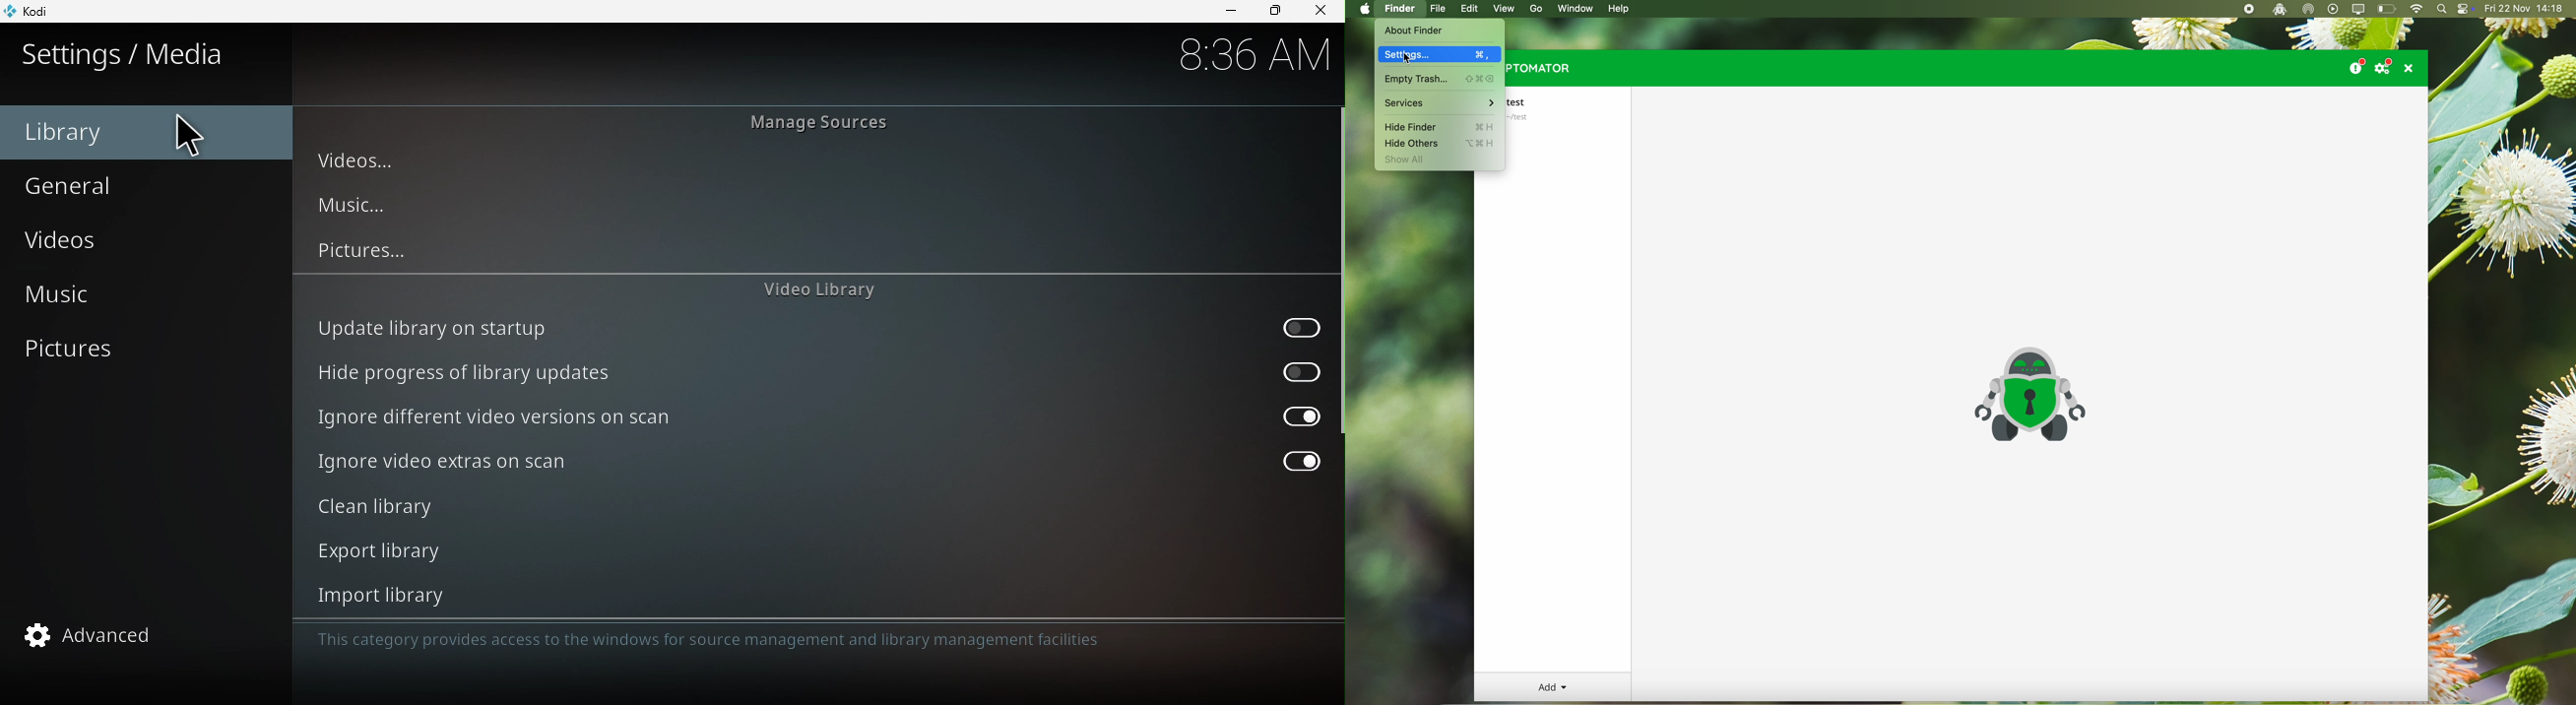  Describe the element at coordinates (817, 328) in the screenshot. I see `Update library on startup` at that location.